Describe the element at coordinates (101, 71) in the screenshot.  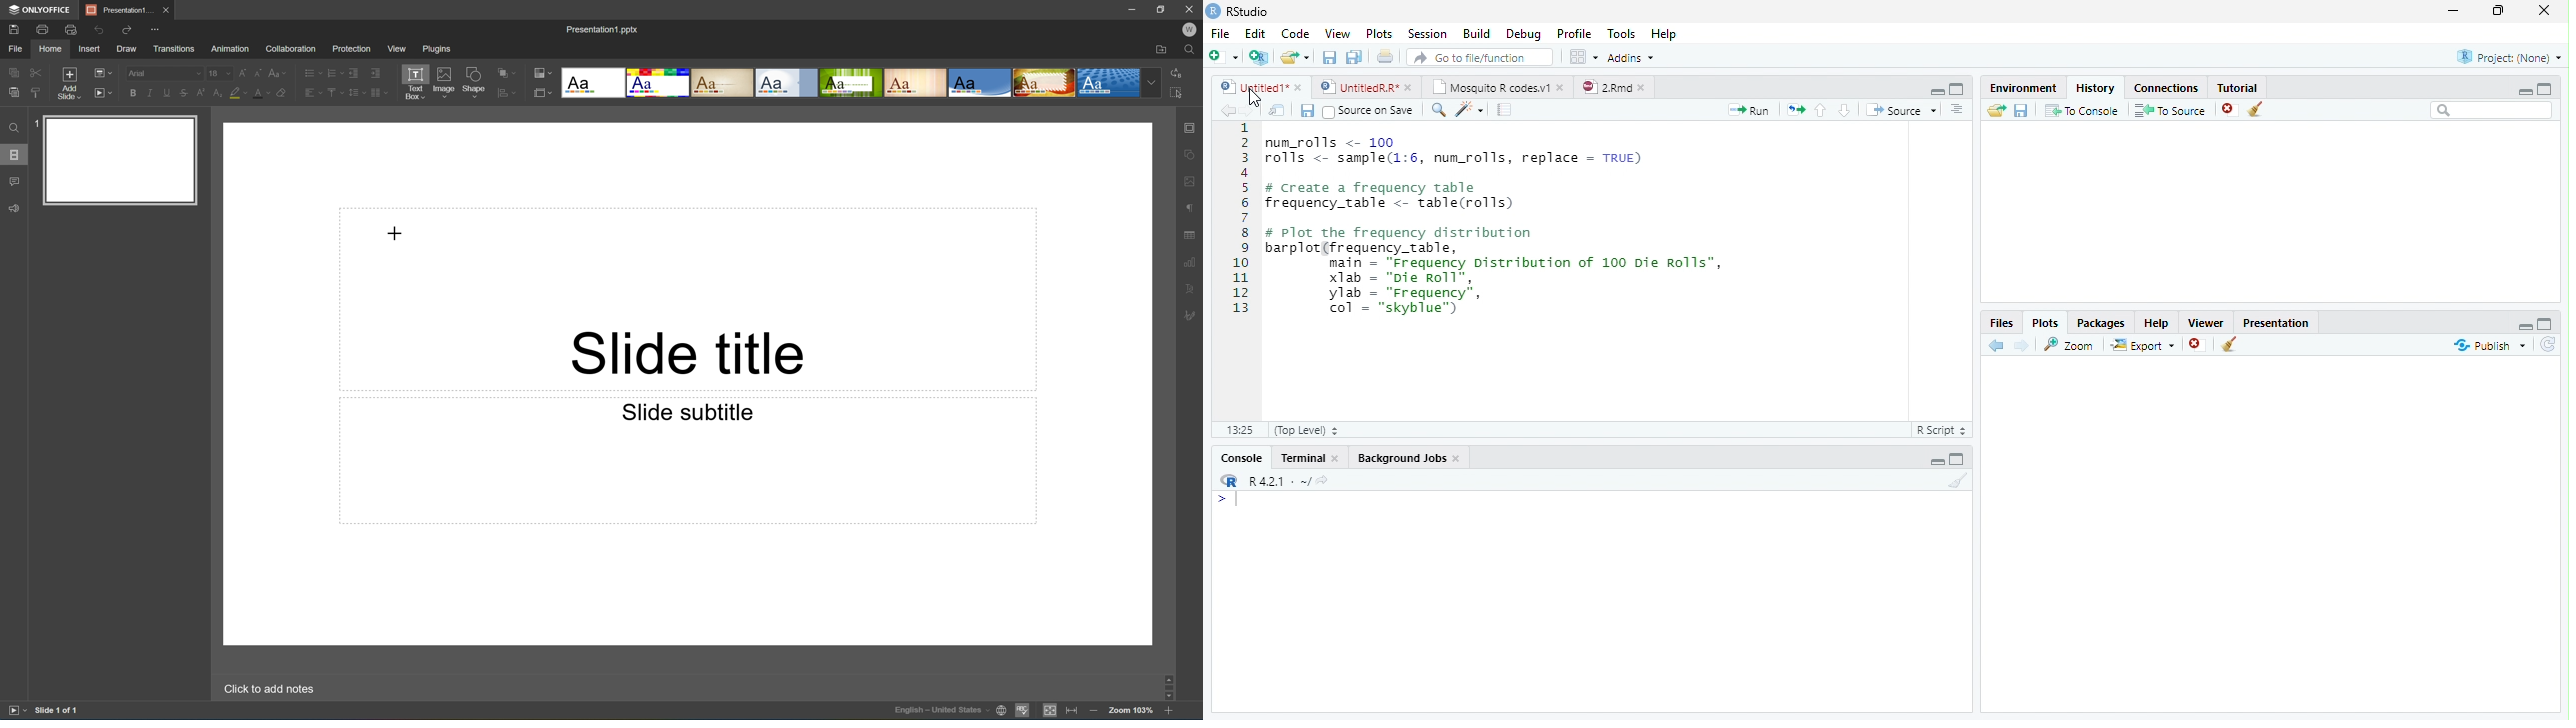
I see `Change slide layout` at that location.